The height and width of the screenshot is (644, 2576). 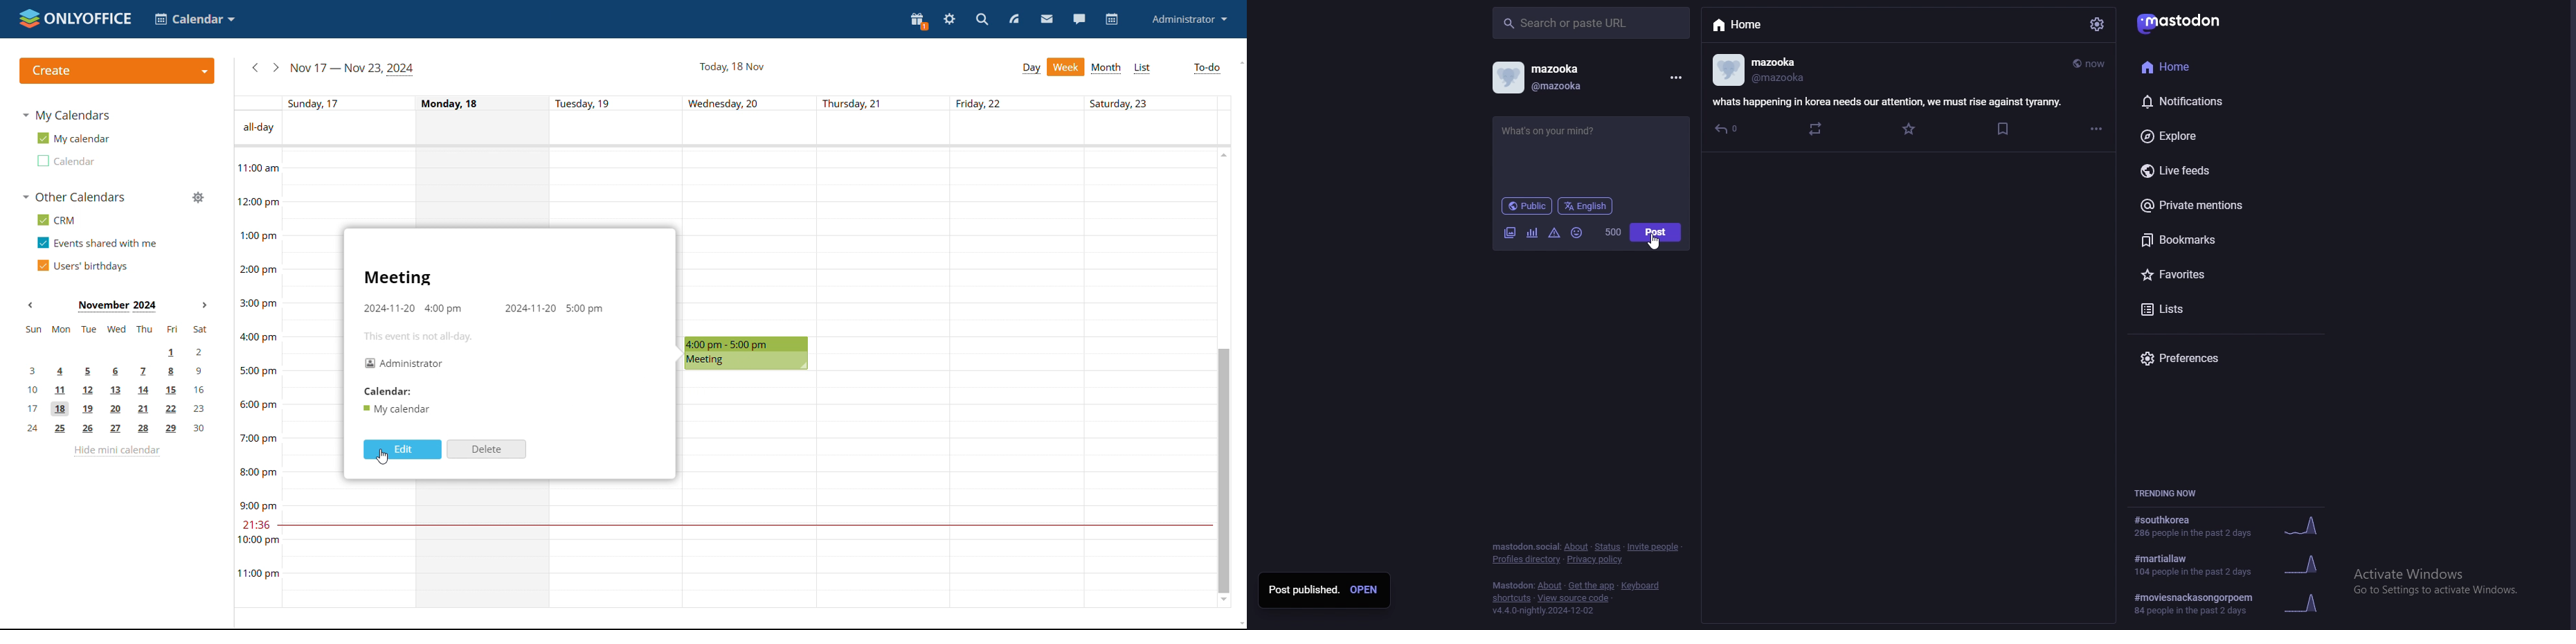 What do you see at coordinates (1576, 598) in the screenshot?
I see `view source code` at bounding box center [1576, 598].